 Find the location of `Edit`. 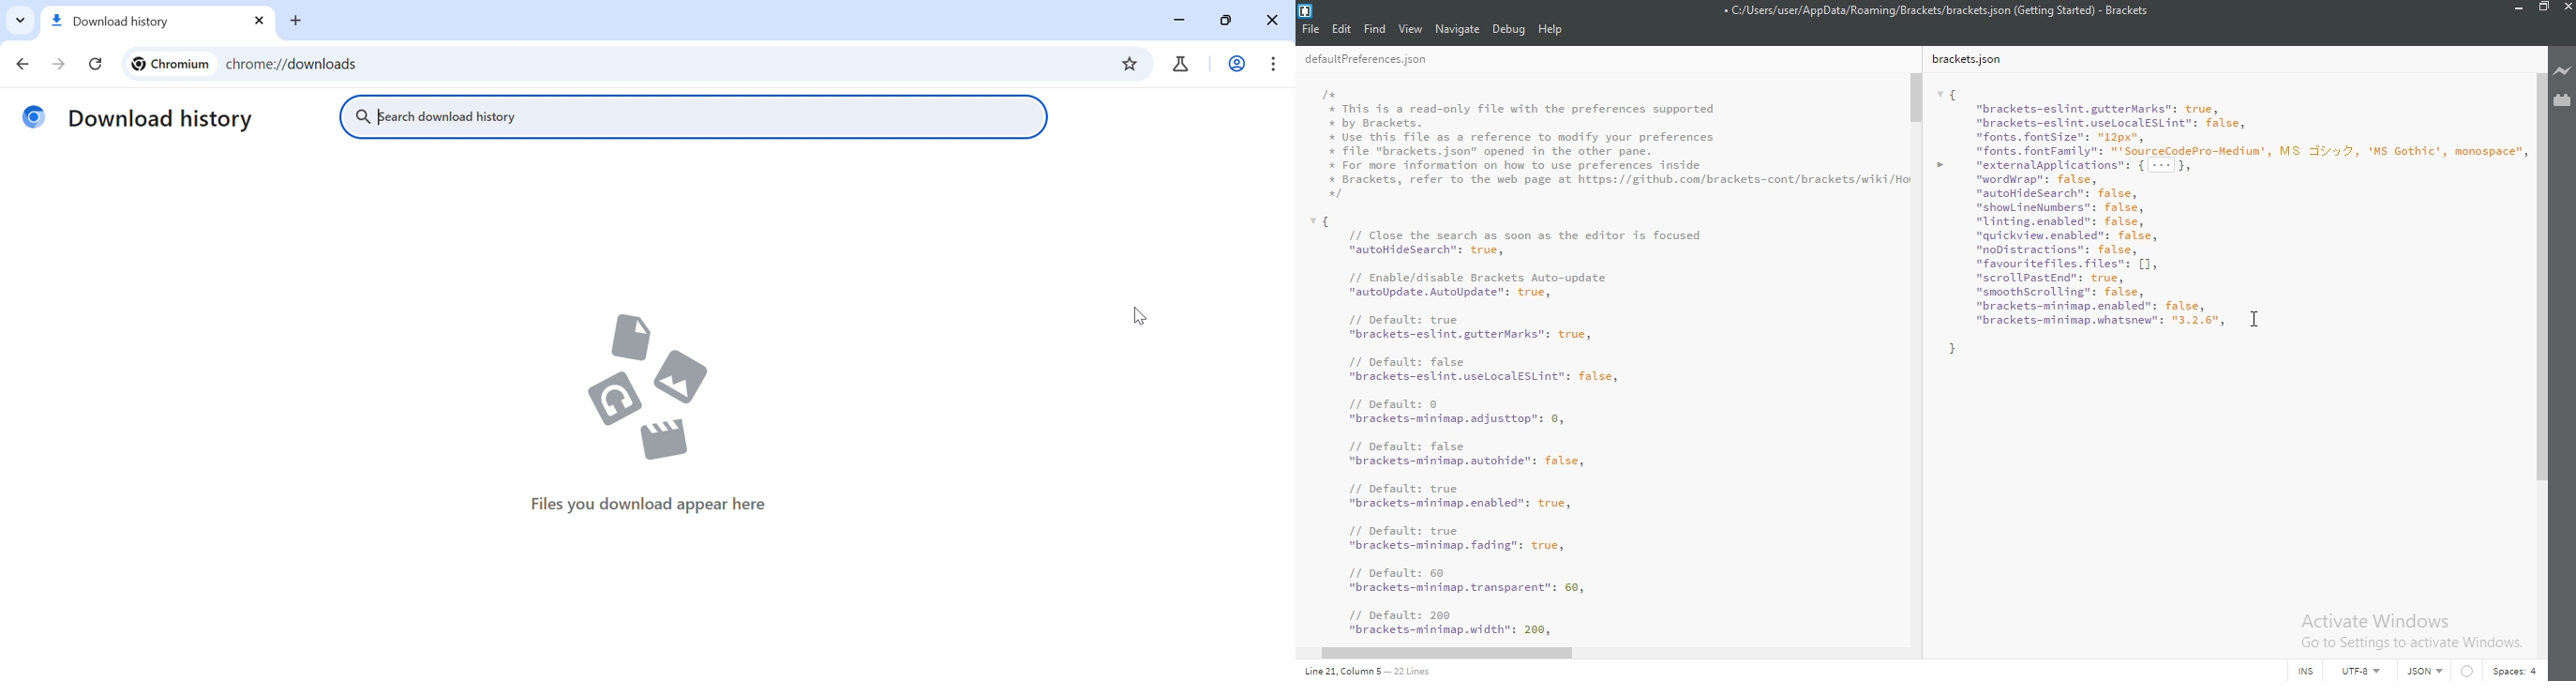

Edit is located at coordinates (1343, 28).